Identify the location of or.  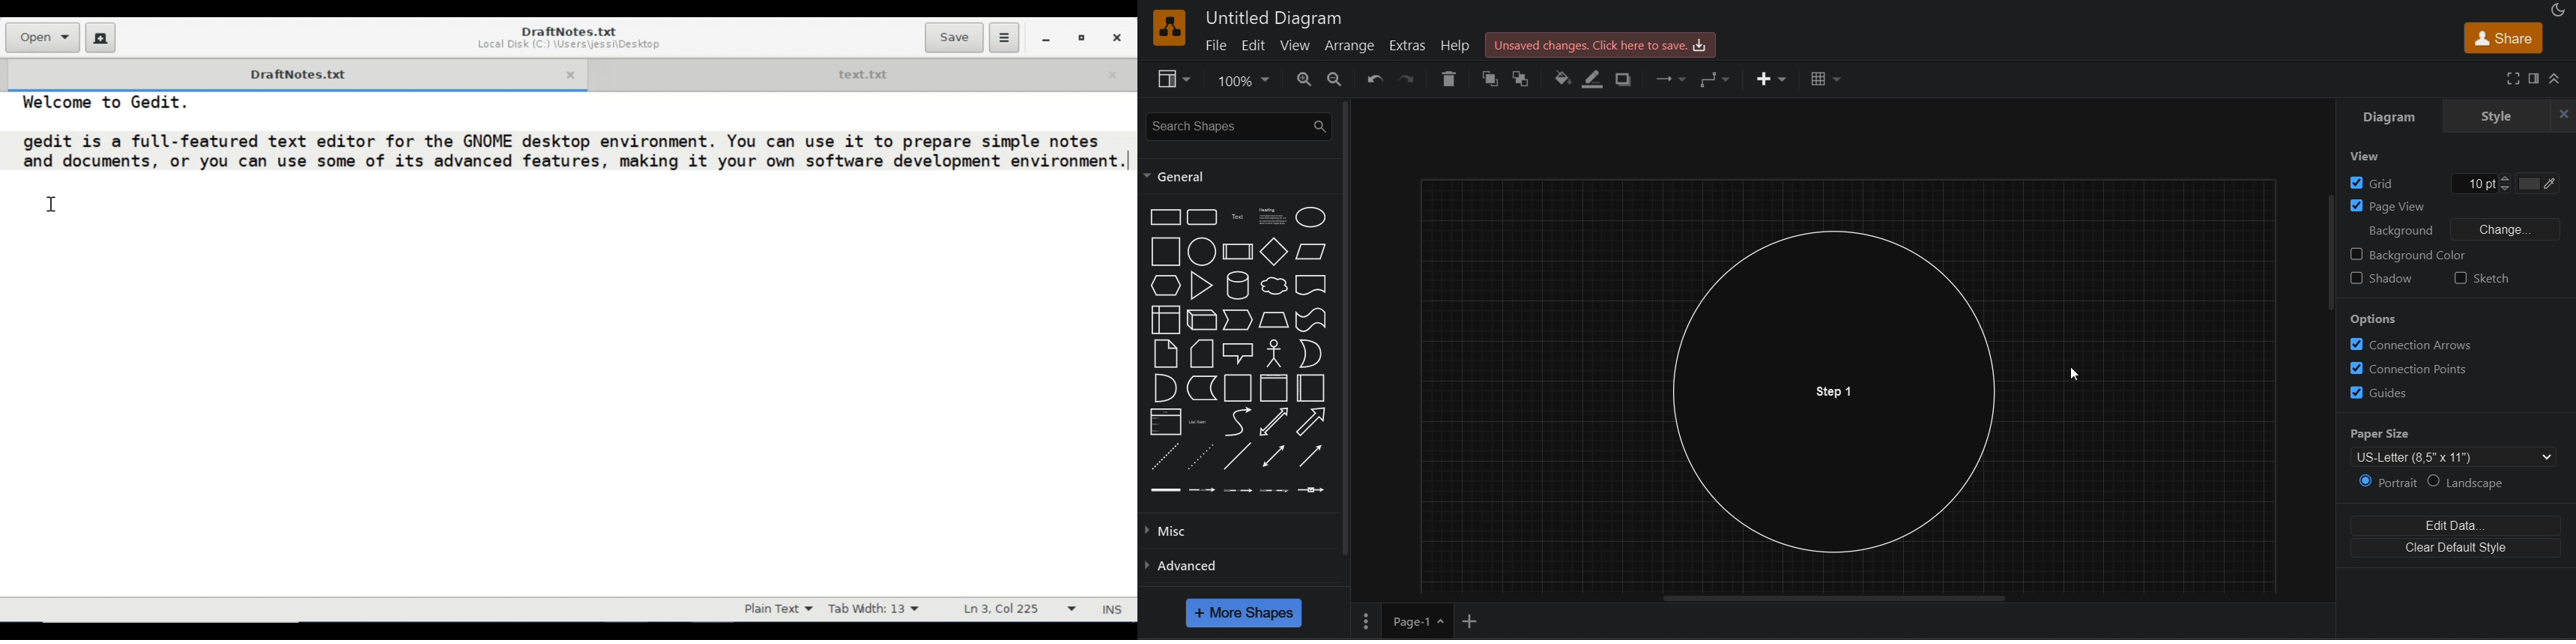
(1316, 353).